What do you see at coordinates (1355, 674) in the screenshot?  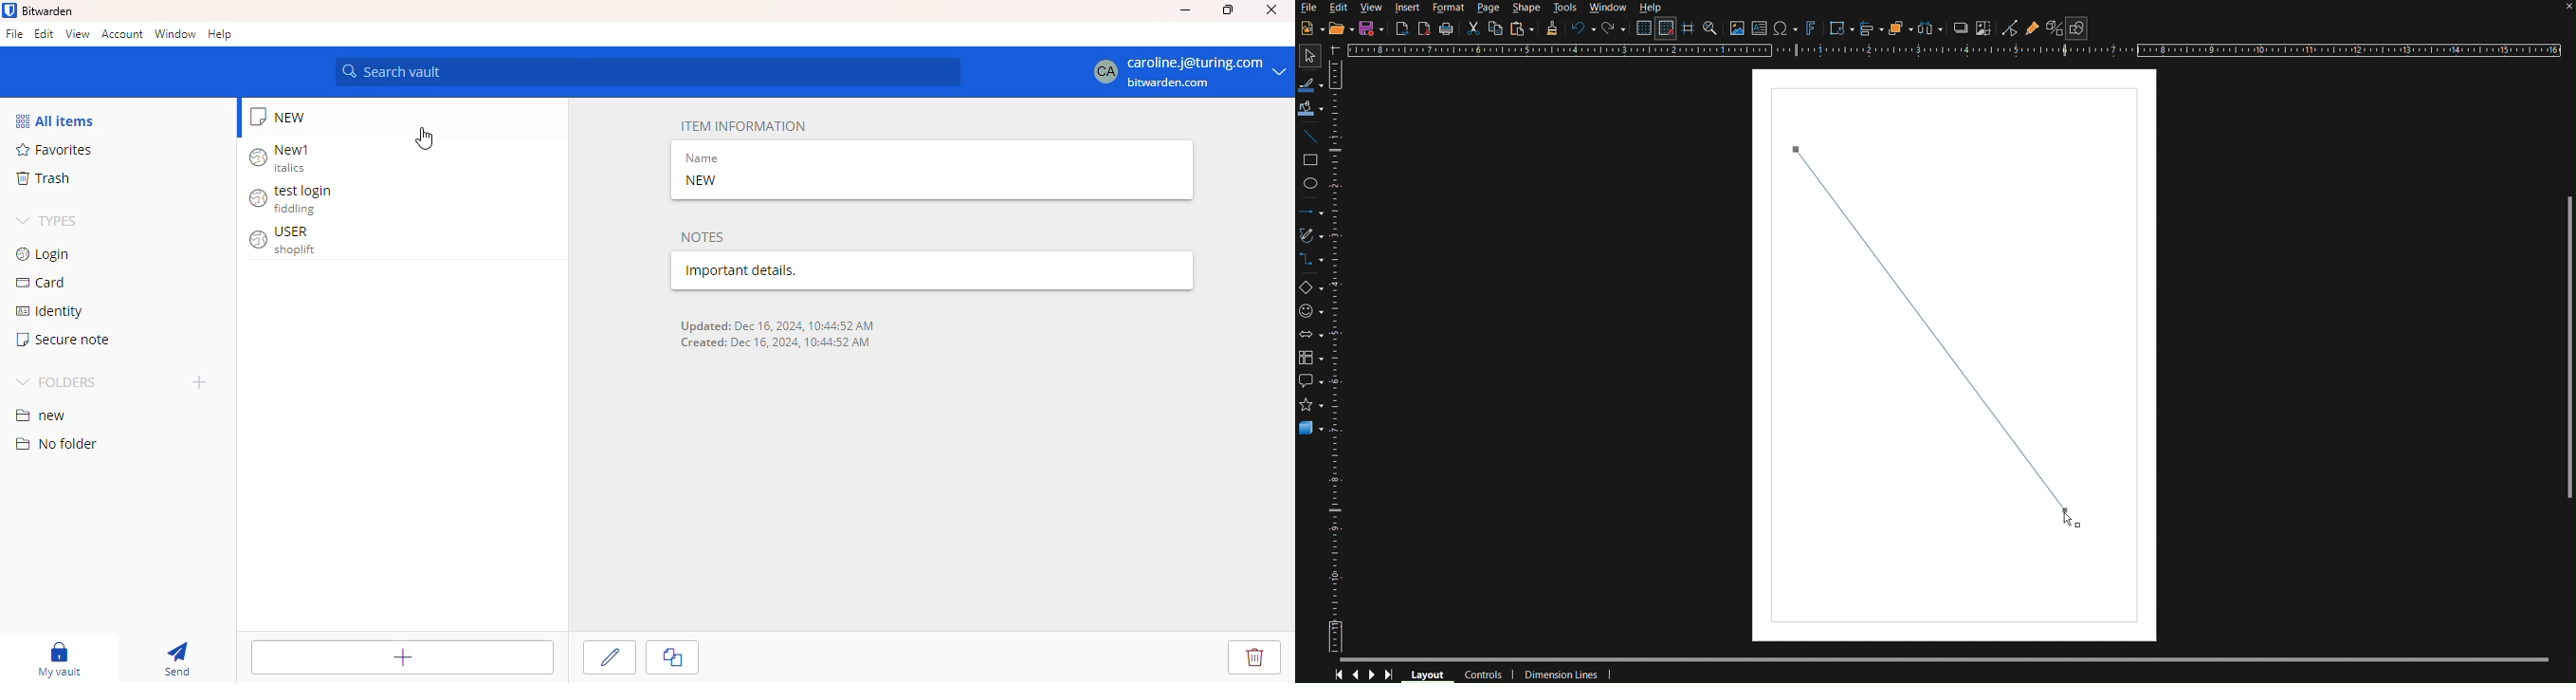 I see `Previous` at bounding box center [1355, 674].